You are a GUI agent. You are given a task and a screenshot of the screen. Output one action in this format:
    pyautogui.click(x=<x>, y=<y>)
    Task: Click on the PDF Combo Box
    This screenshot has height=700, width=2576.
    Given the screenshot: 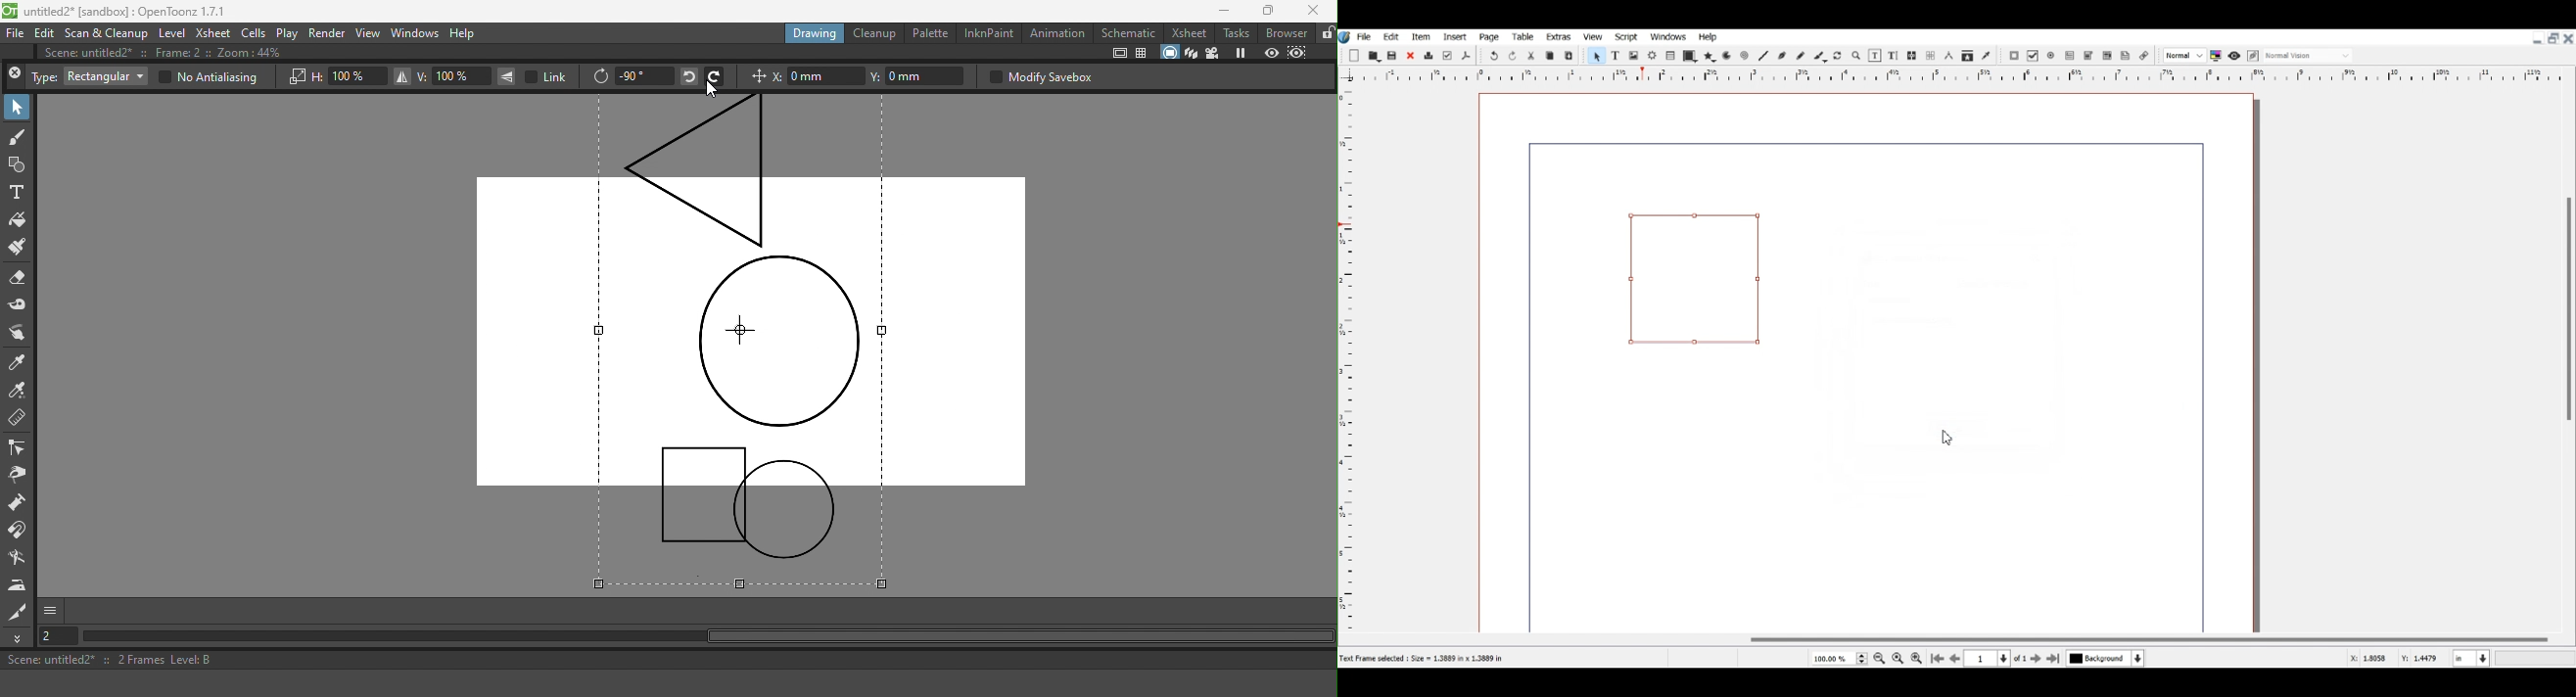 What is the action you would take?
    pyautogui.click(x=2089, y=56)
    